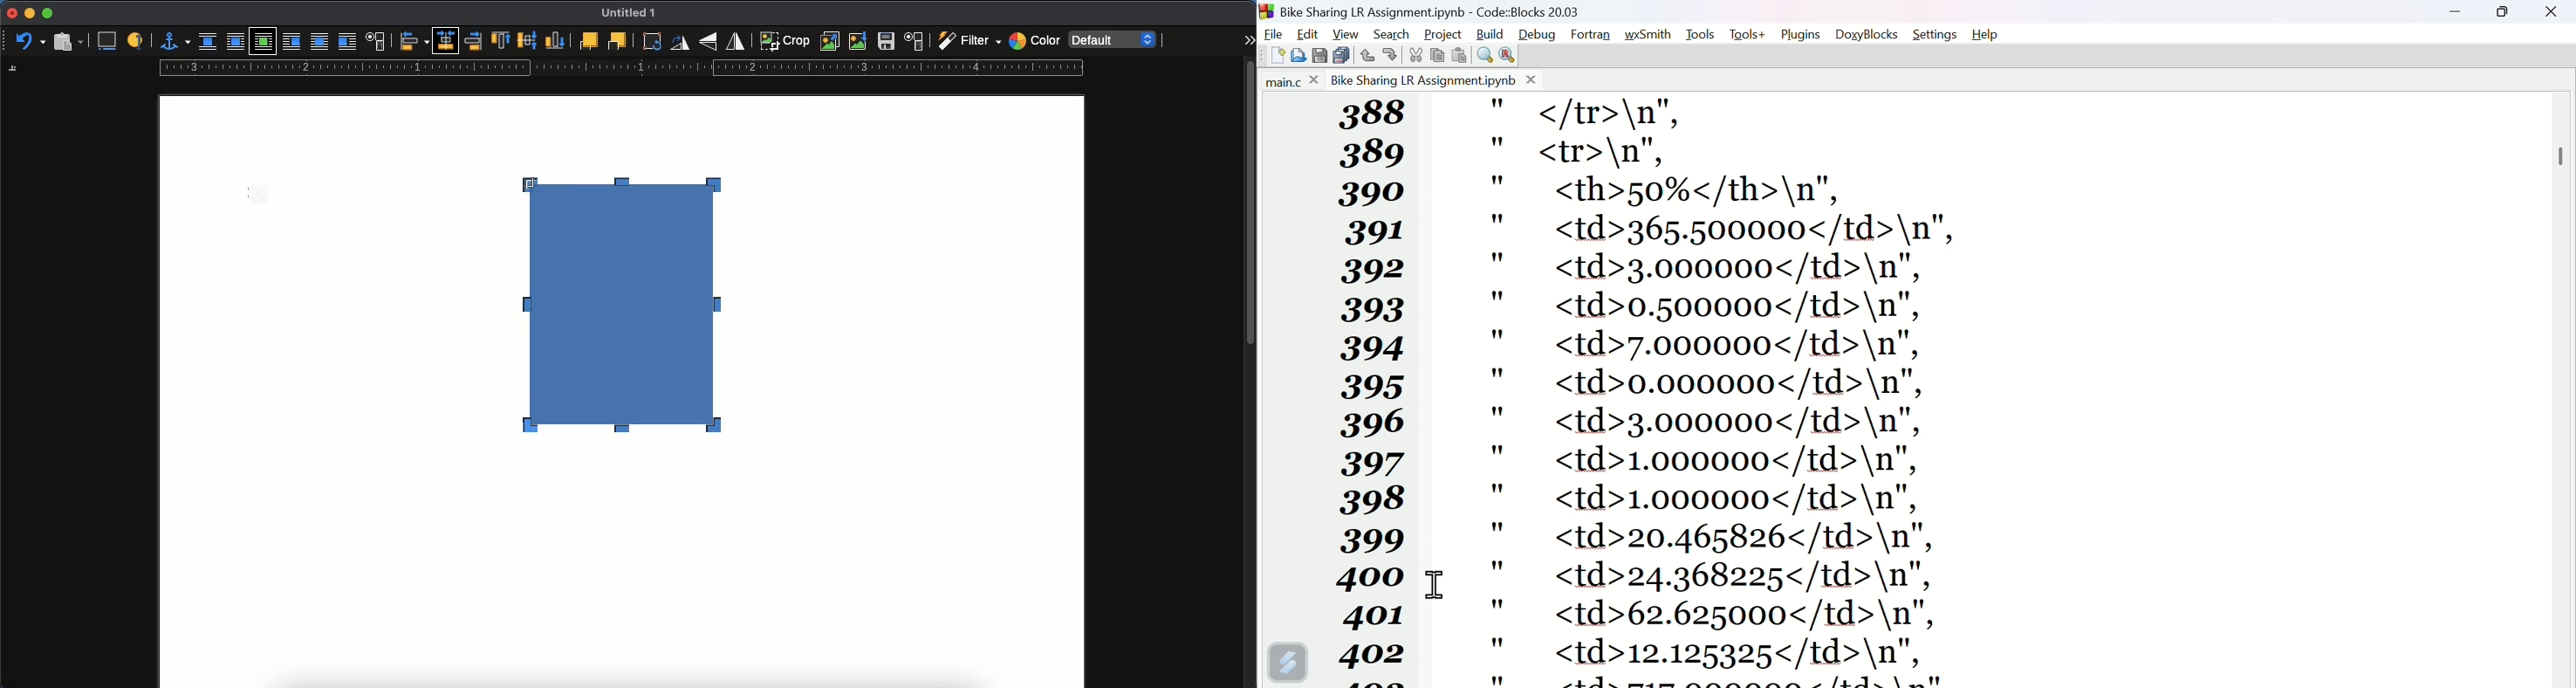  What do you see at coordinates (500, 42) in the screenshot?
I see `top to anchor` at bounding box center [500, 42].